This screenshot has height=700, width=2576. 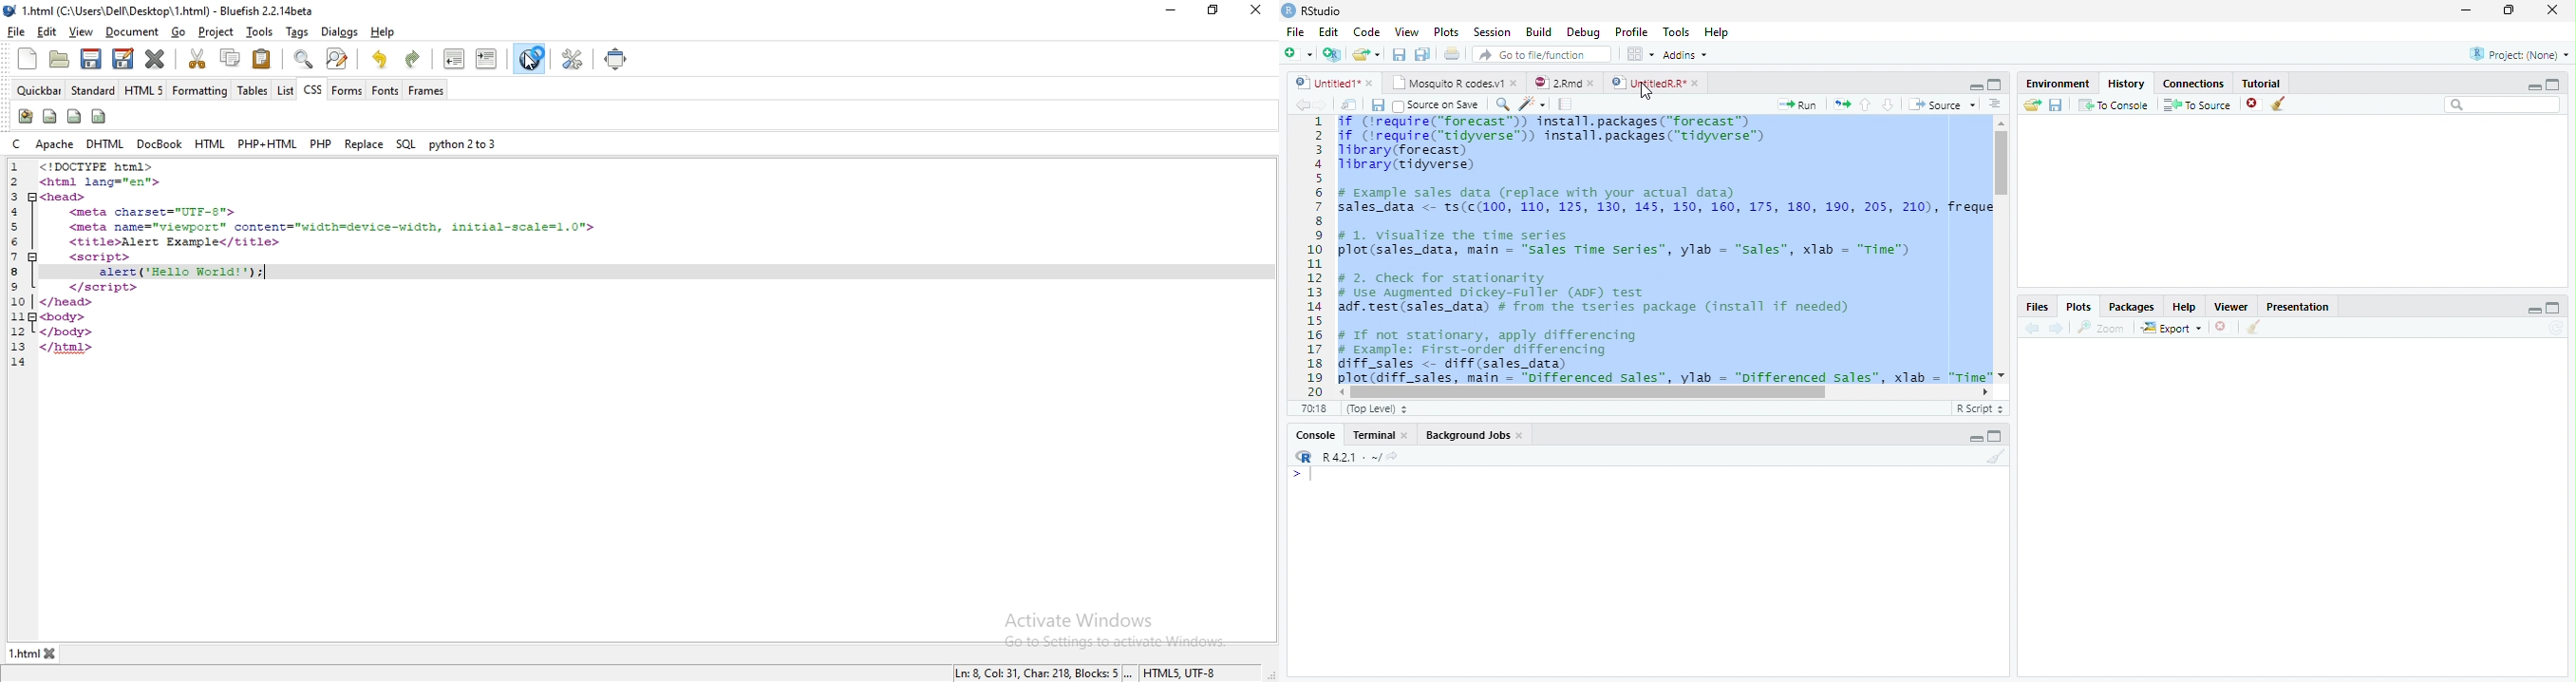 I want to click on 11, so click(x=17, y=317).